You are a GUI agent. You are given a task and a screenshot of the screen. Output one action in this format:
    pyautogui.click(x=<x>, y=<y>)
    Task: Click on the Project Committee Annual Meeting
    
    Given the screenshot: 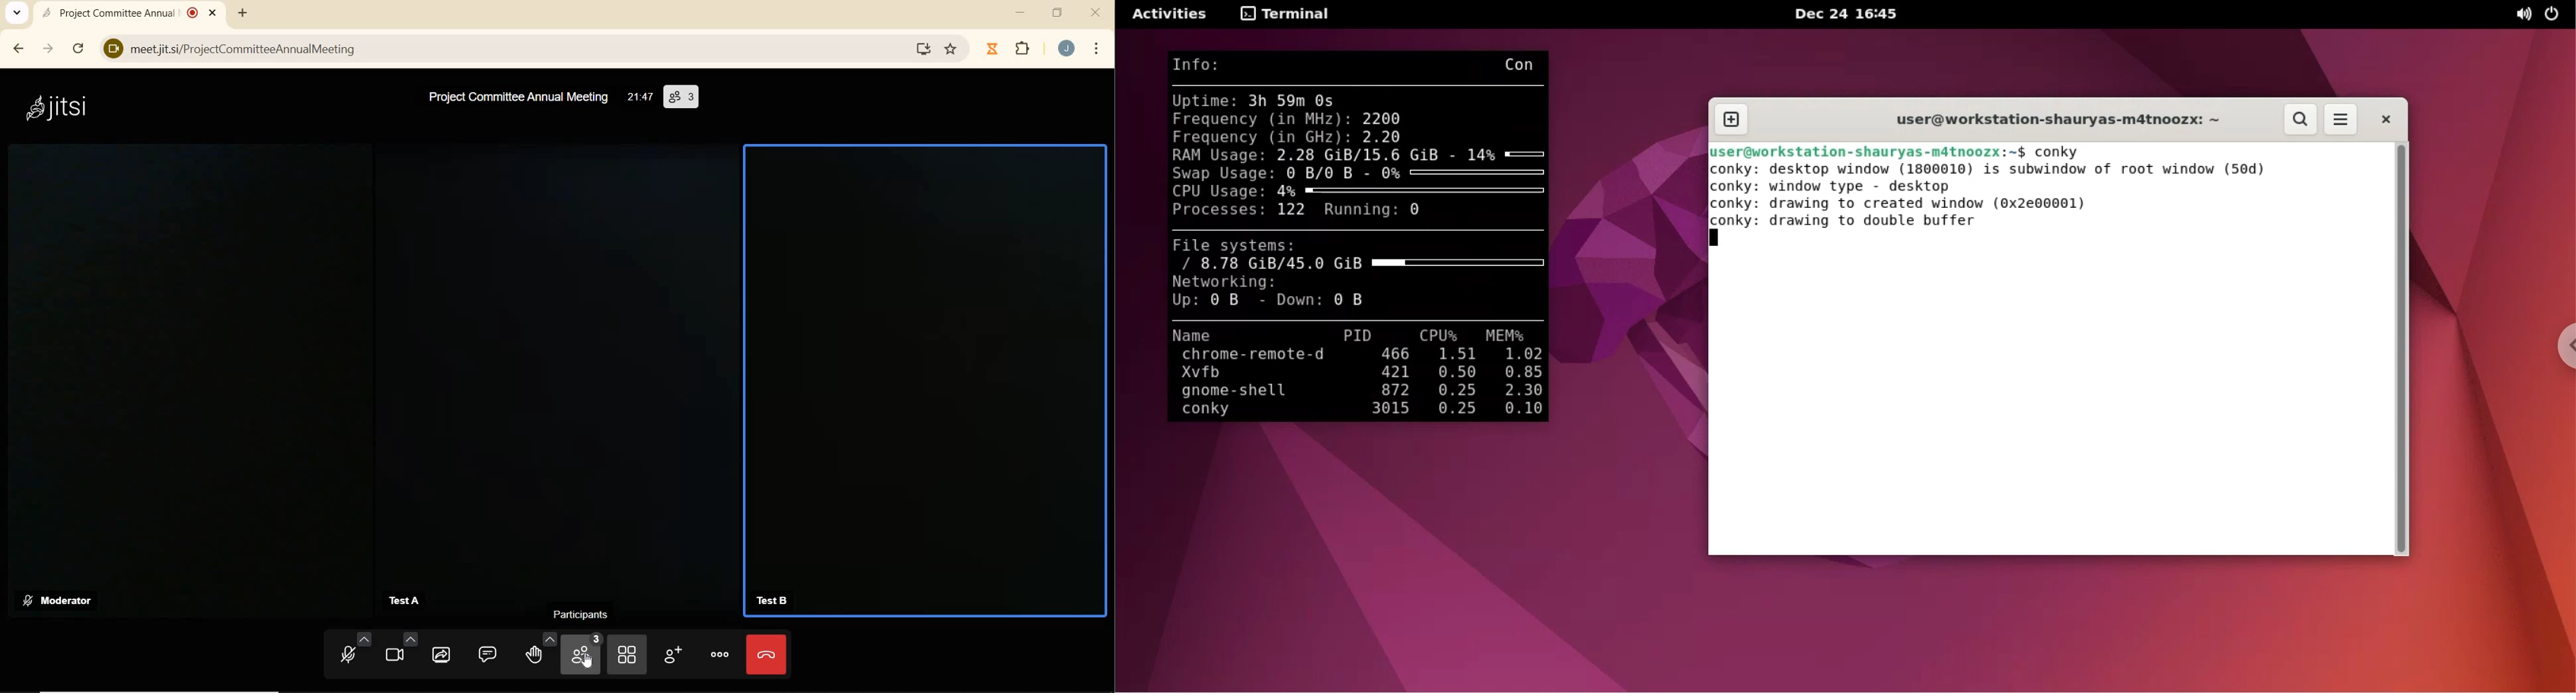 What is the action you would take?
    pyautogui.click(x=516, y=98)
    